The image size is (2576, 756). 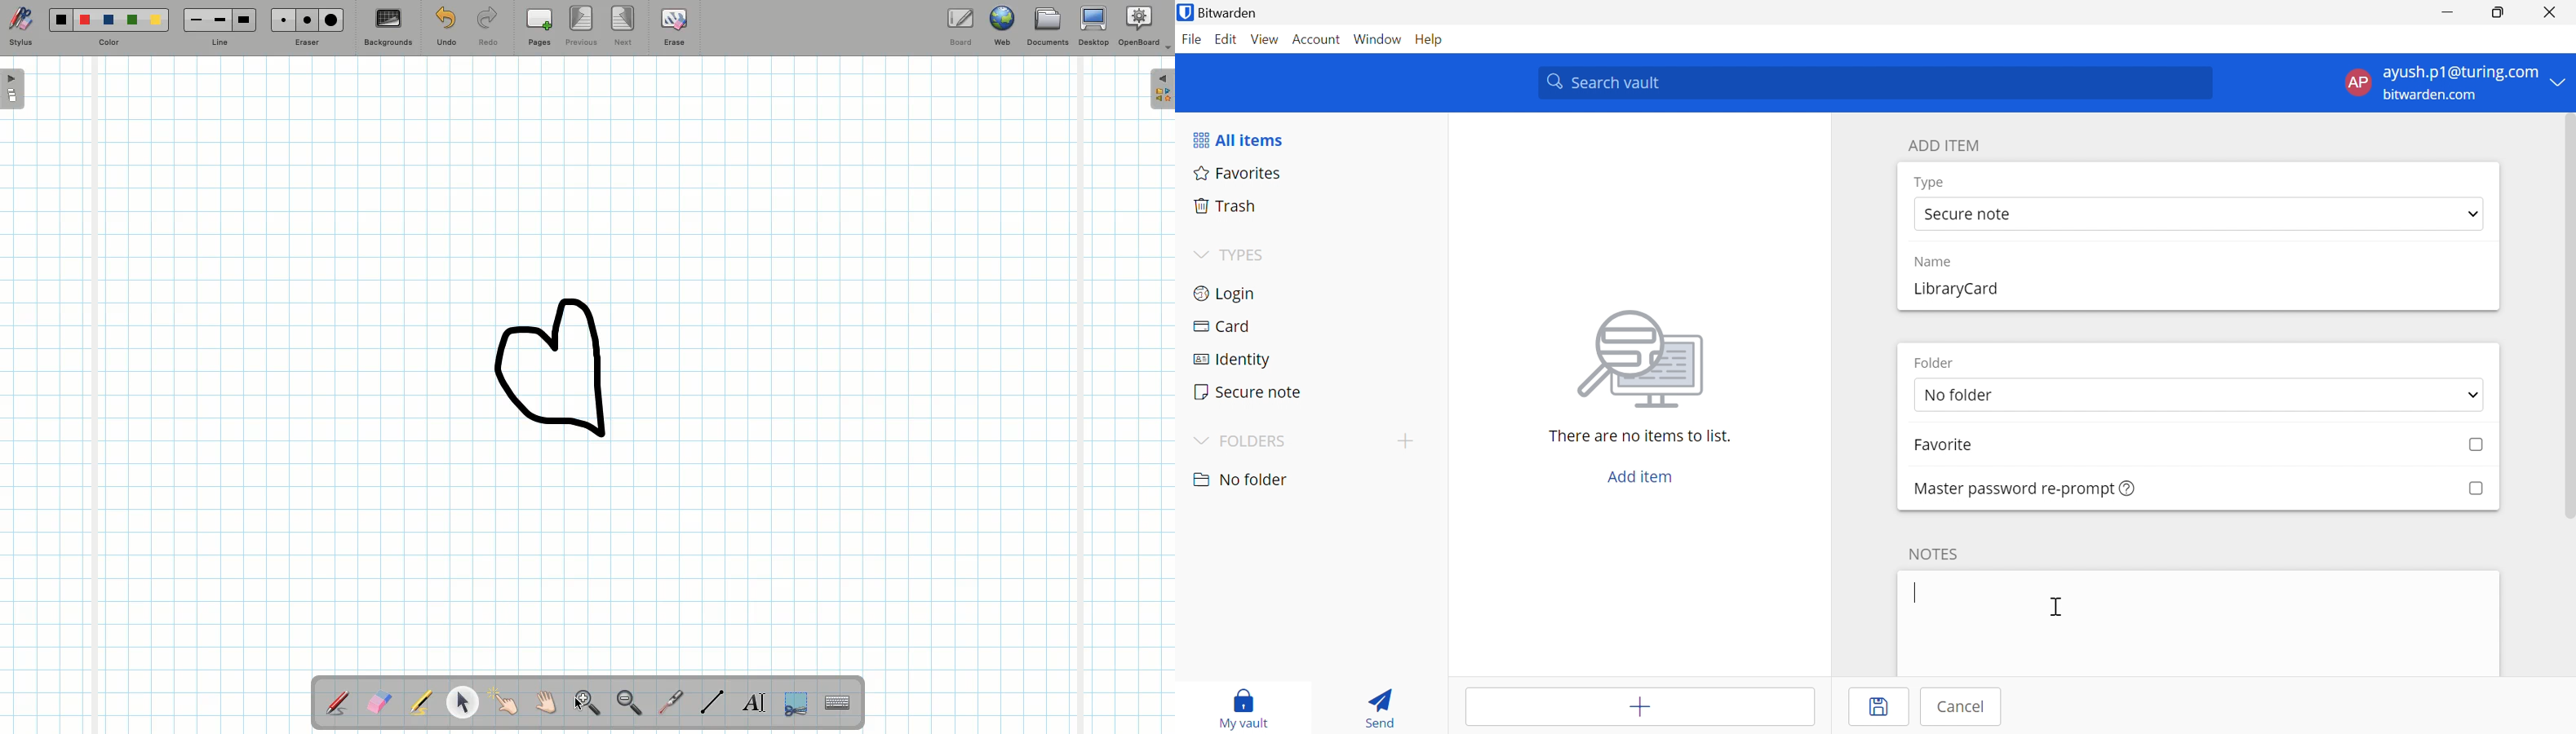 I want to click on Redo, so click(x=485, y=28).